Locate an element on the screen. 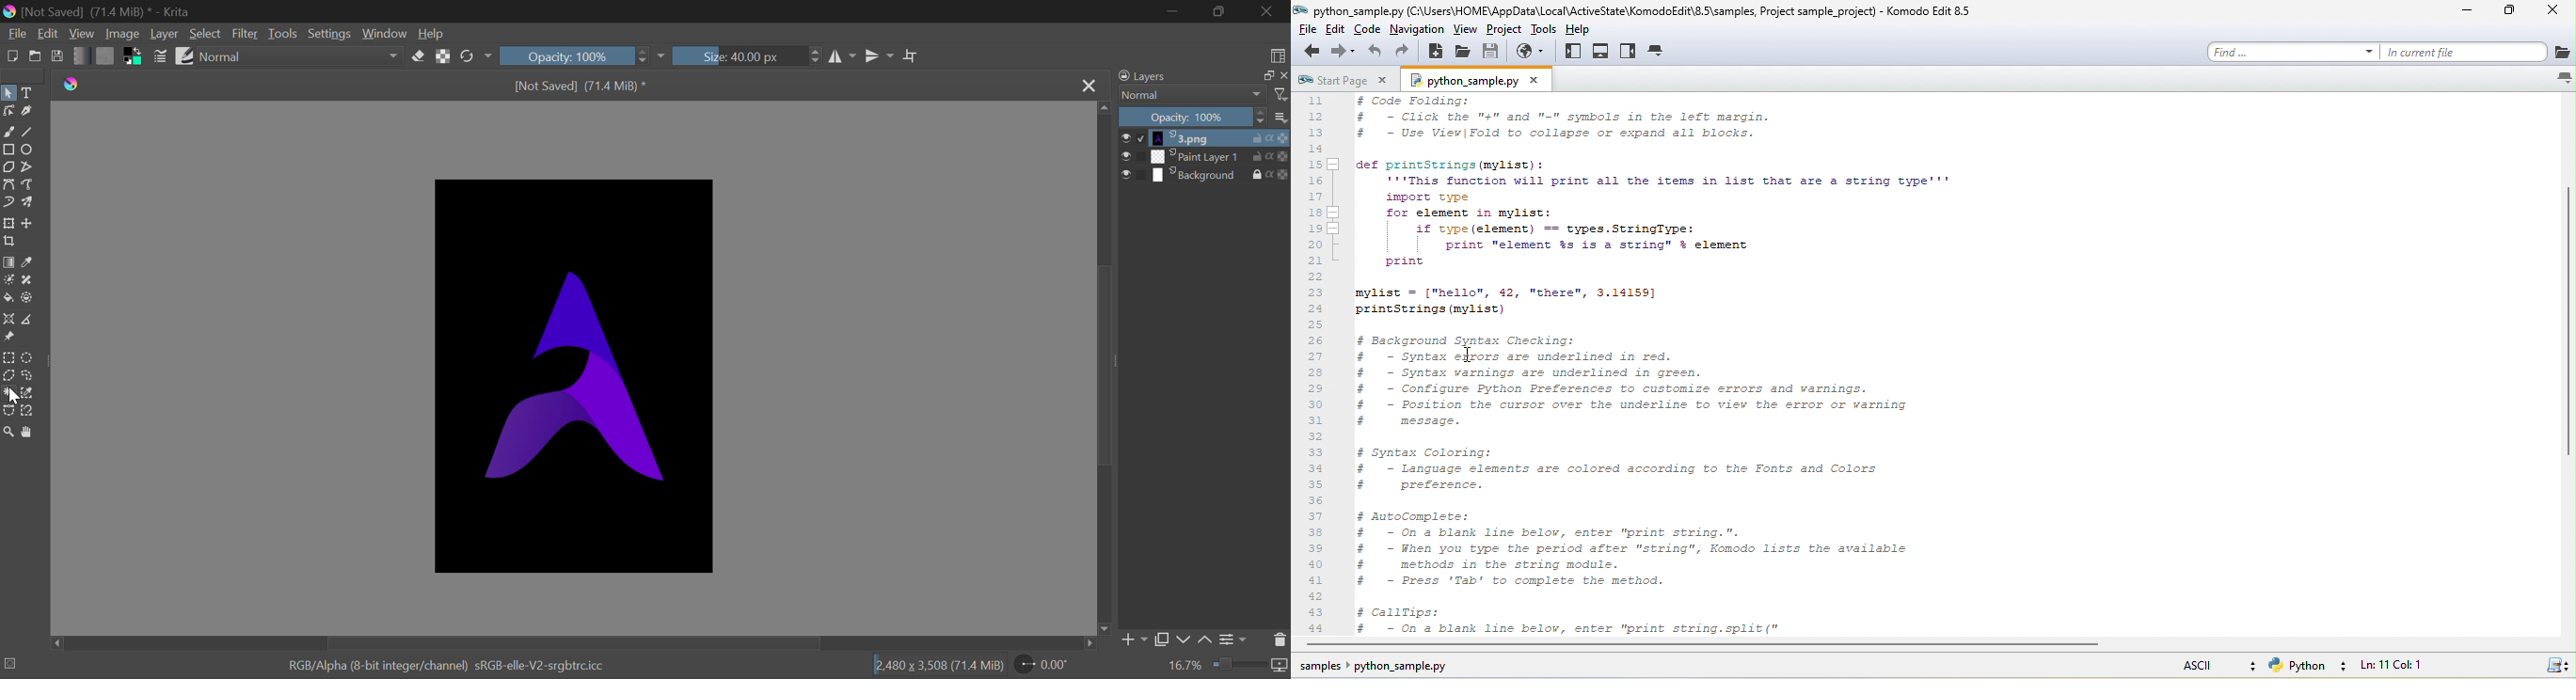 Image resolution: width=2576 pixels, height=700 pixels. Freehand Path Tool is located at coordinates (31, 186).